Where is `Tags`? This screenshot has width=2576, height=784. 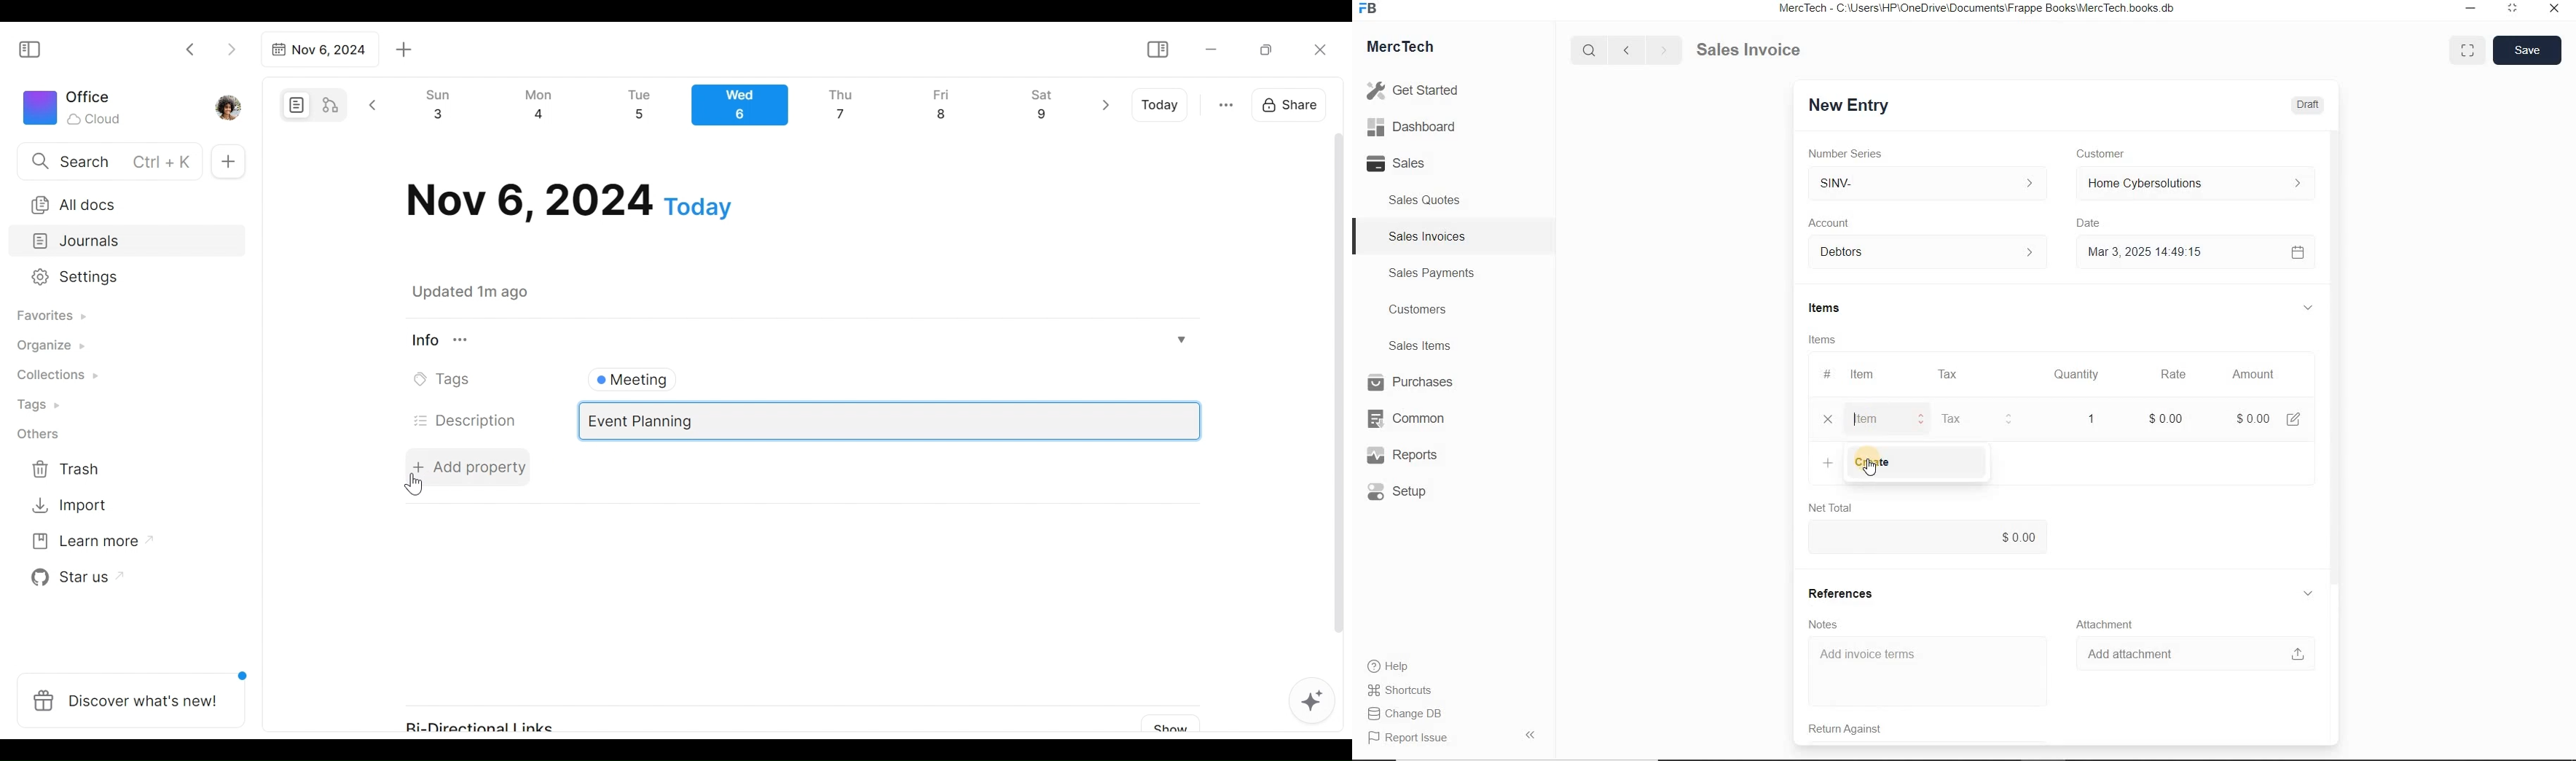 Tags is located at coordinates (40, 407).